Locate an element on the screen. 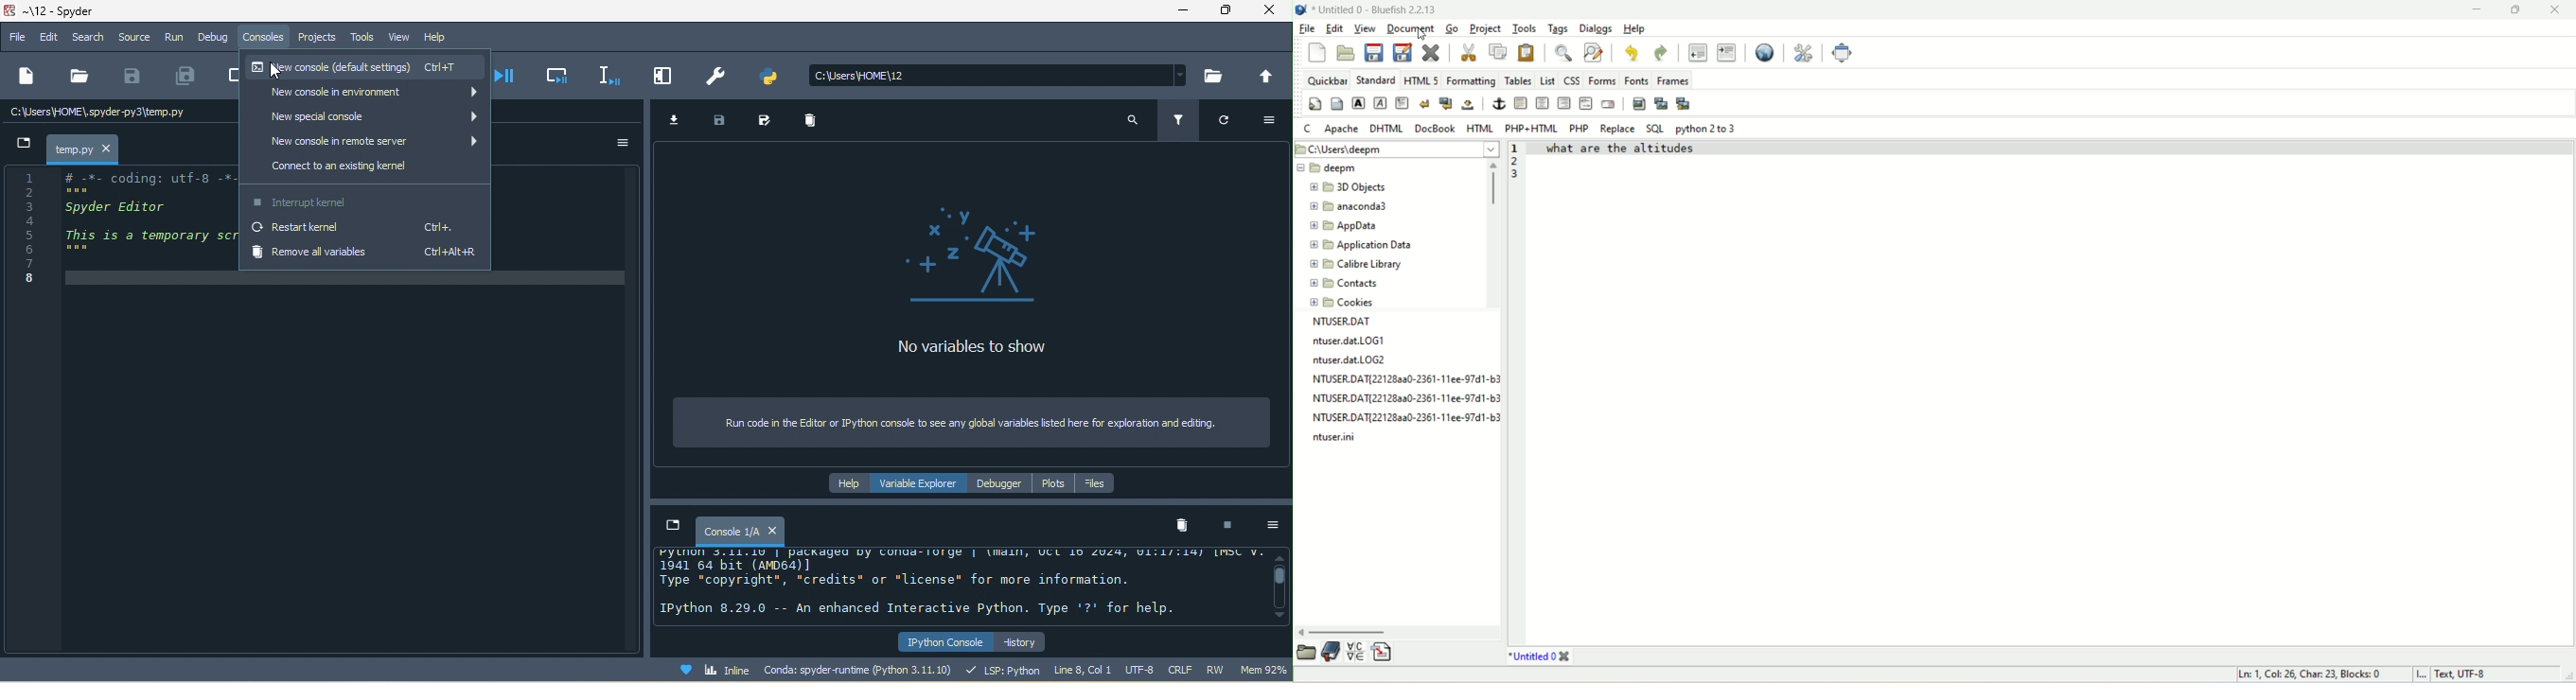  I is located at coordinates (2423, 675).